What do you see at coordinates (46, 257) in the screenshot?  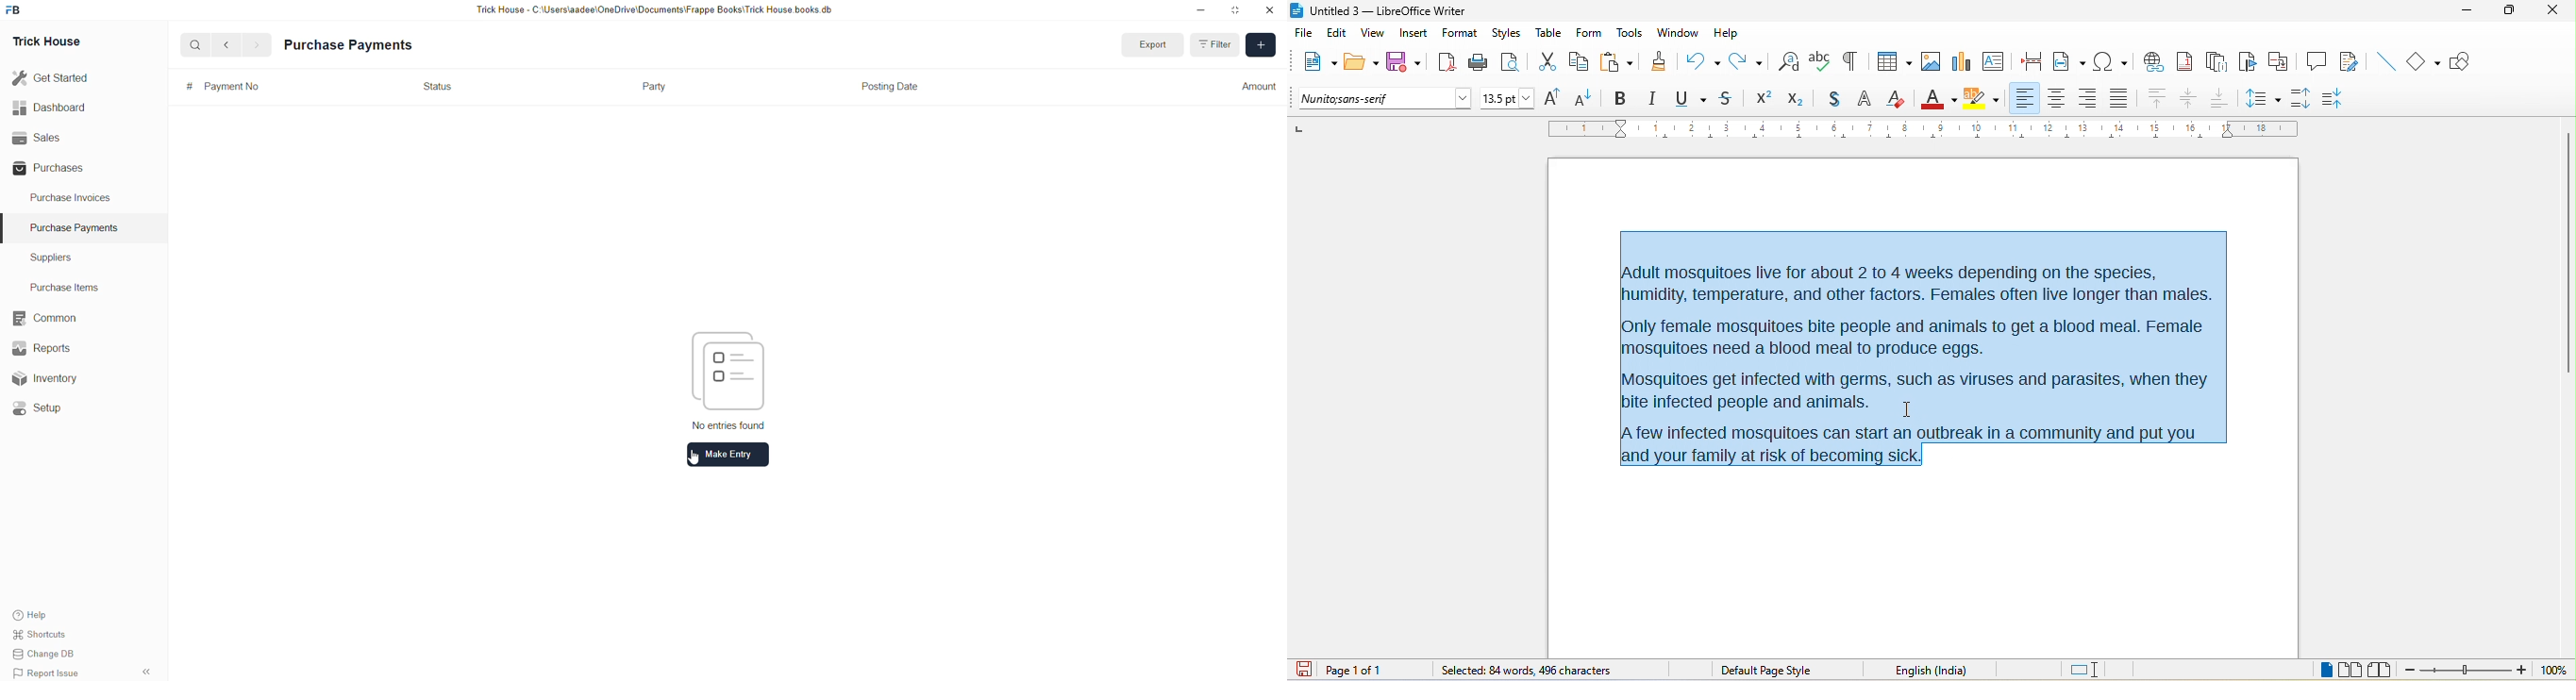 I see `Suppliers` at bounding box center [46, 257].